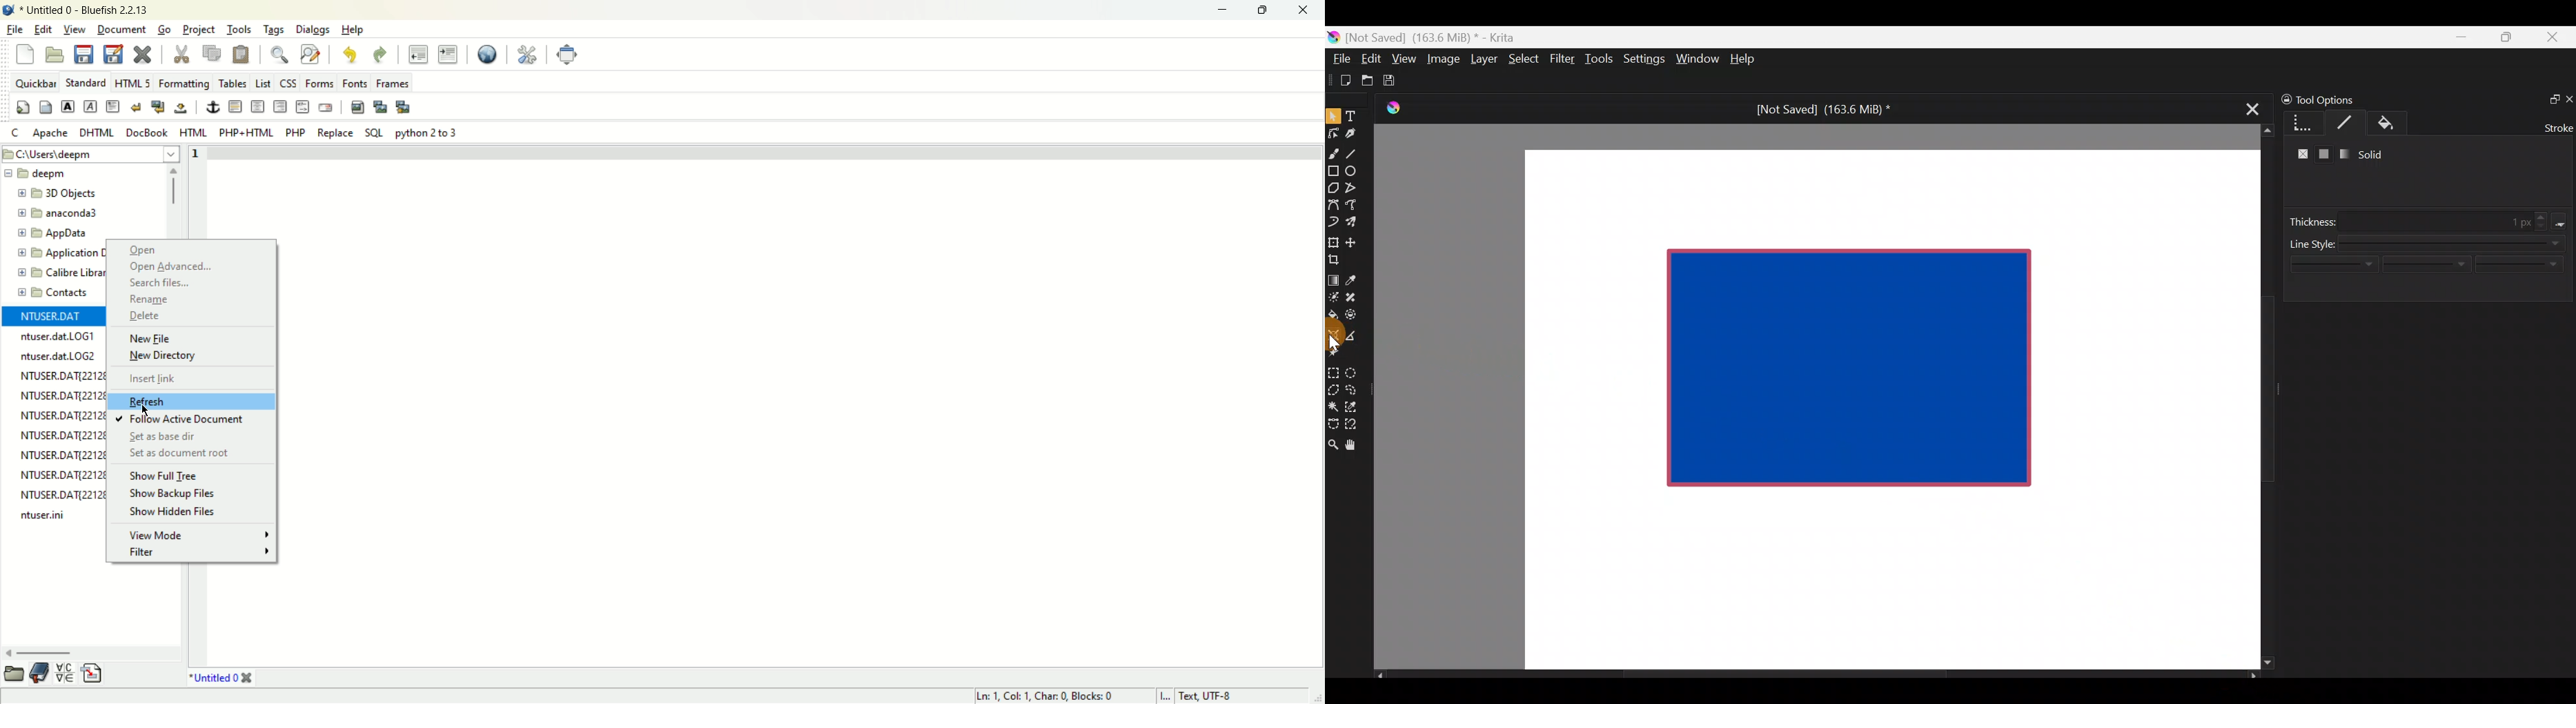  What do you see at coordinates (1563, 58) in the screenshot?
I see `Filter` at bounding box center [1563, 58].